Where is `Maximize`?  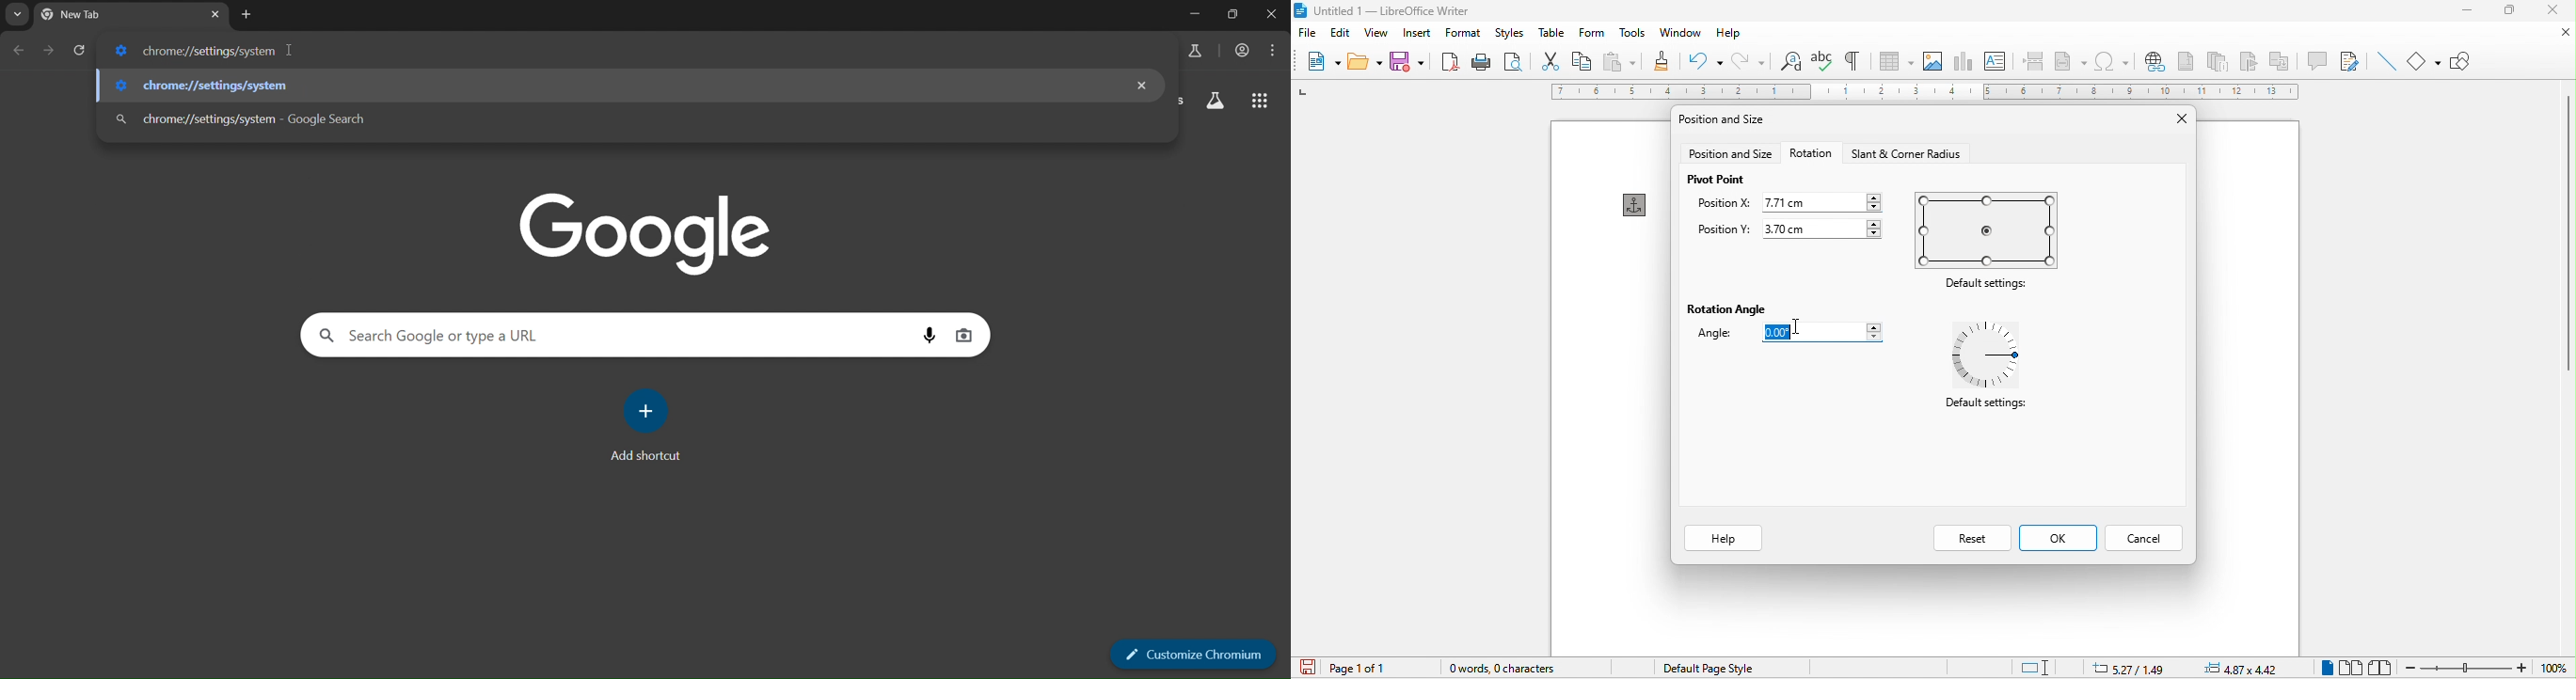 Maximize is located at coordinates (1234, 14).